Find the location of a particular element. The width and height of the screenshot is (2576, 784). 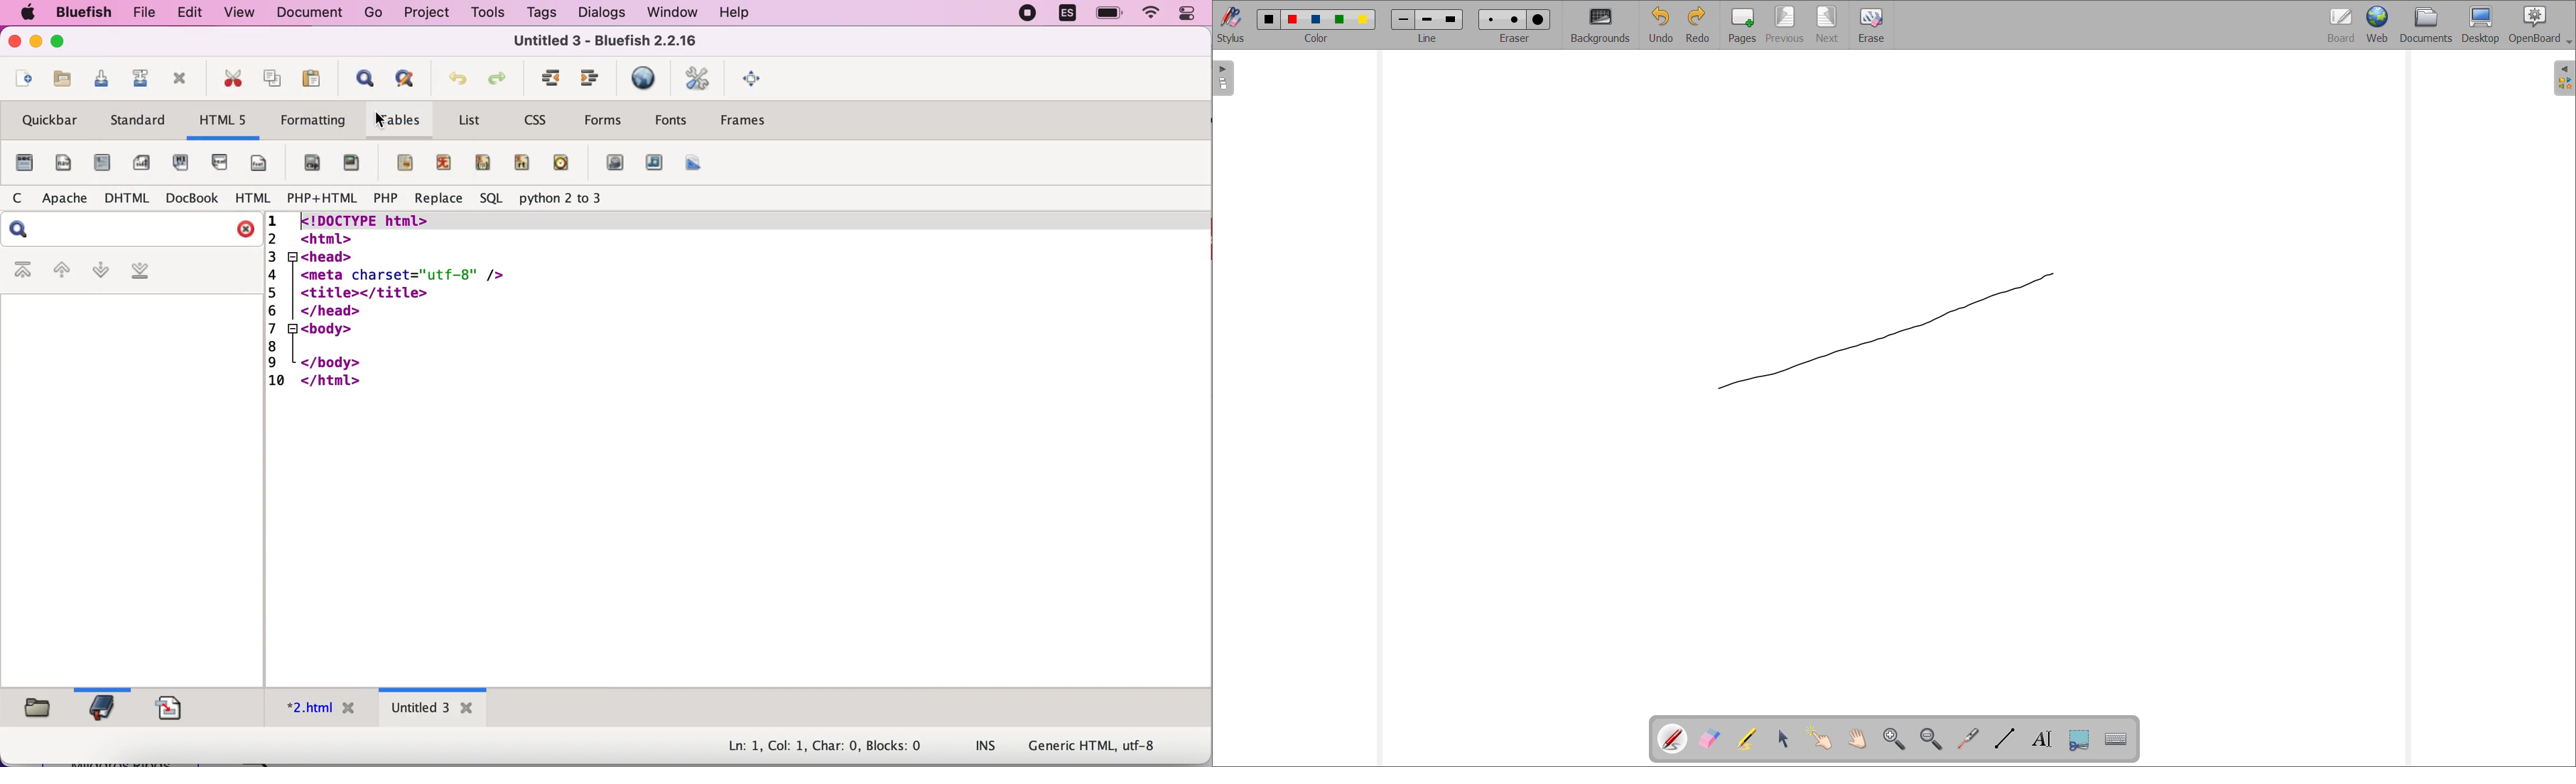

c is located at coordinates (16, 198).